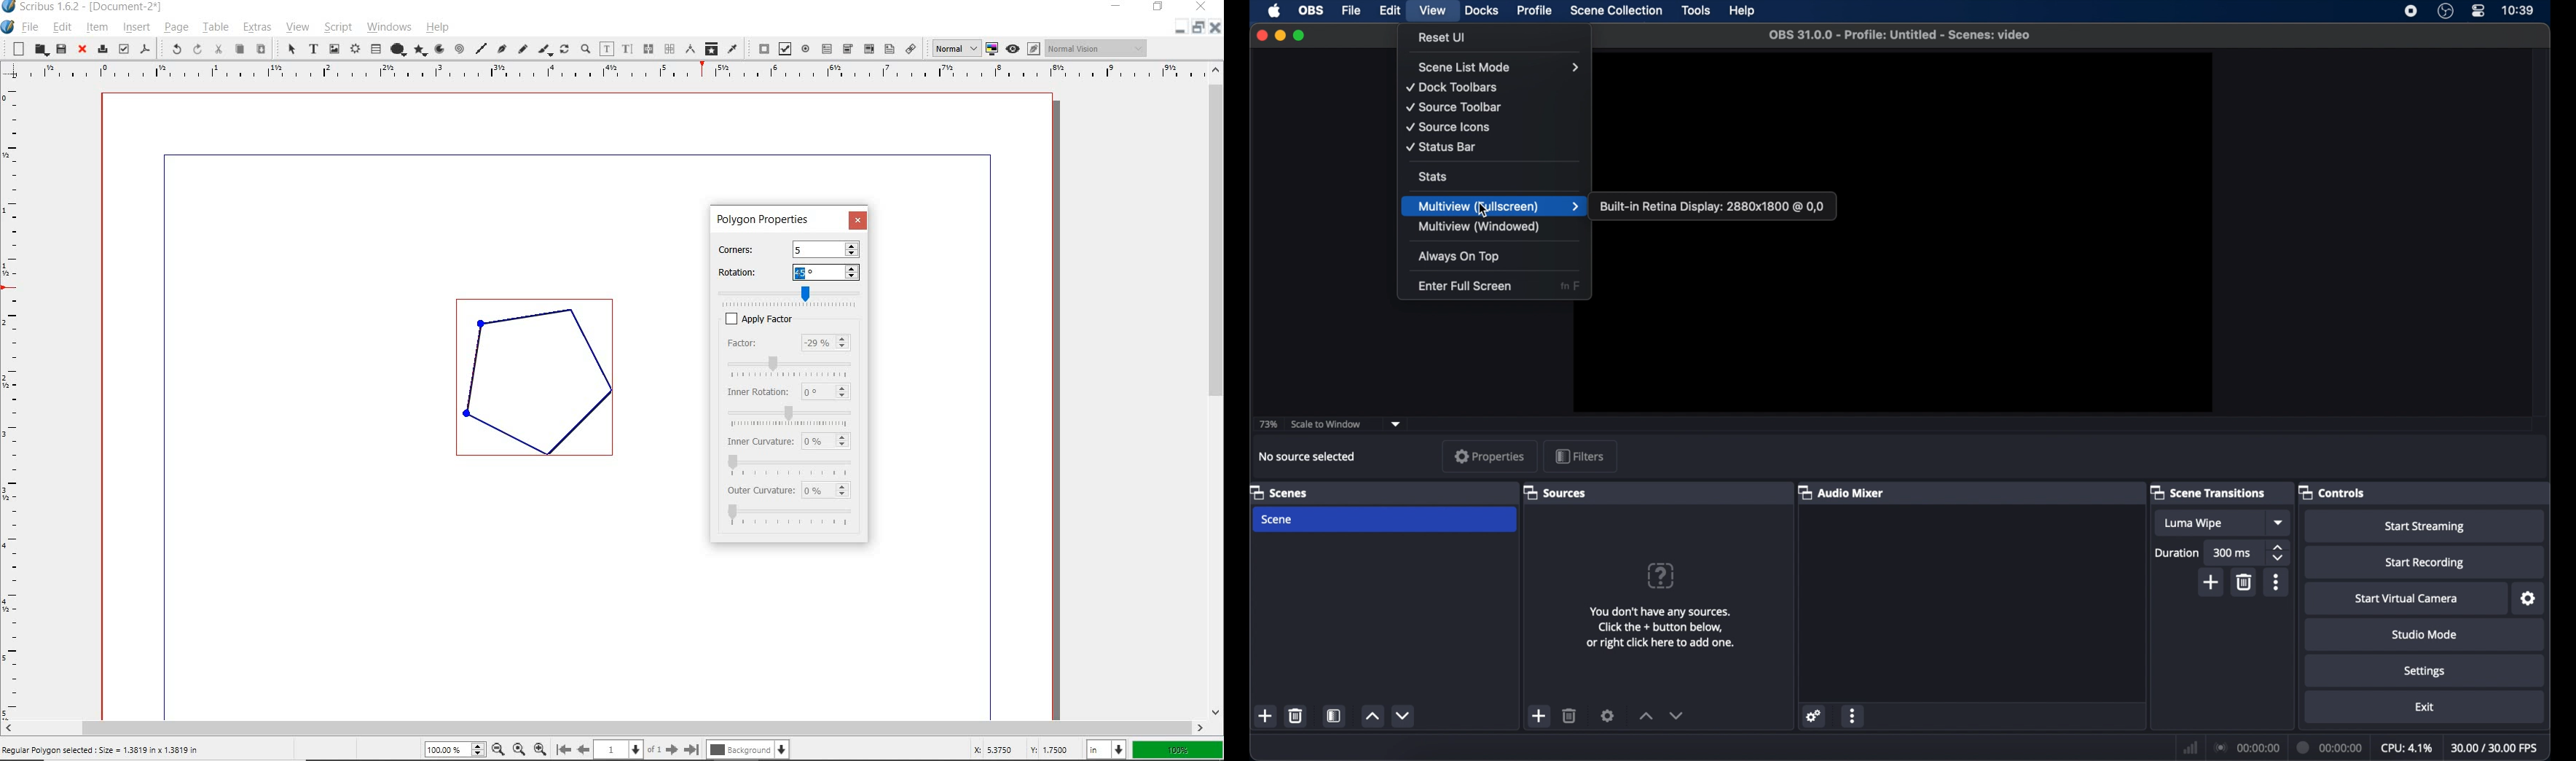 The width and height of the screenshot is (2576, 784). I want to click on source icons, so click(1449, 128).